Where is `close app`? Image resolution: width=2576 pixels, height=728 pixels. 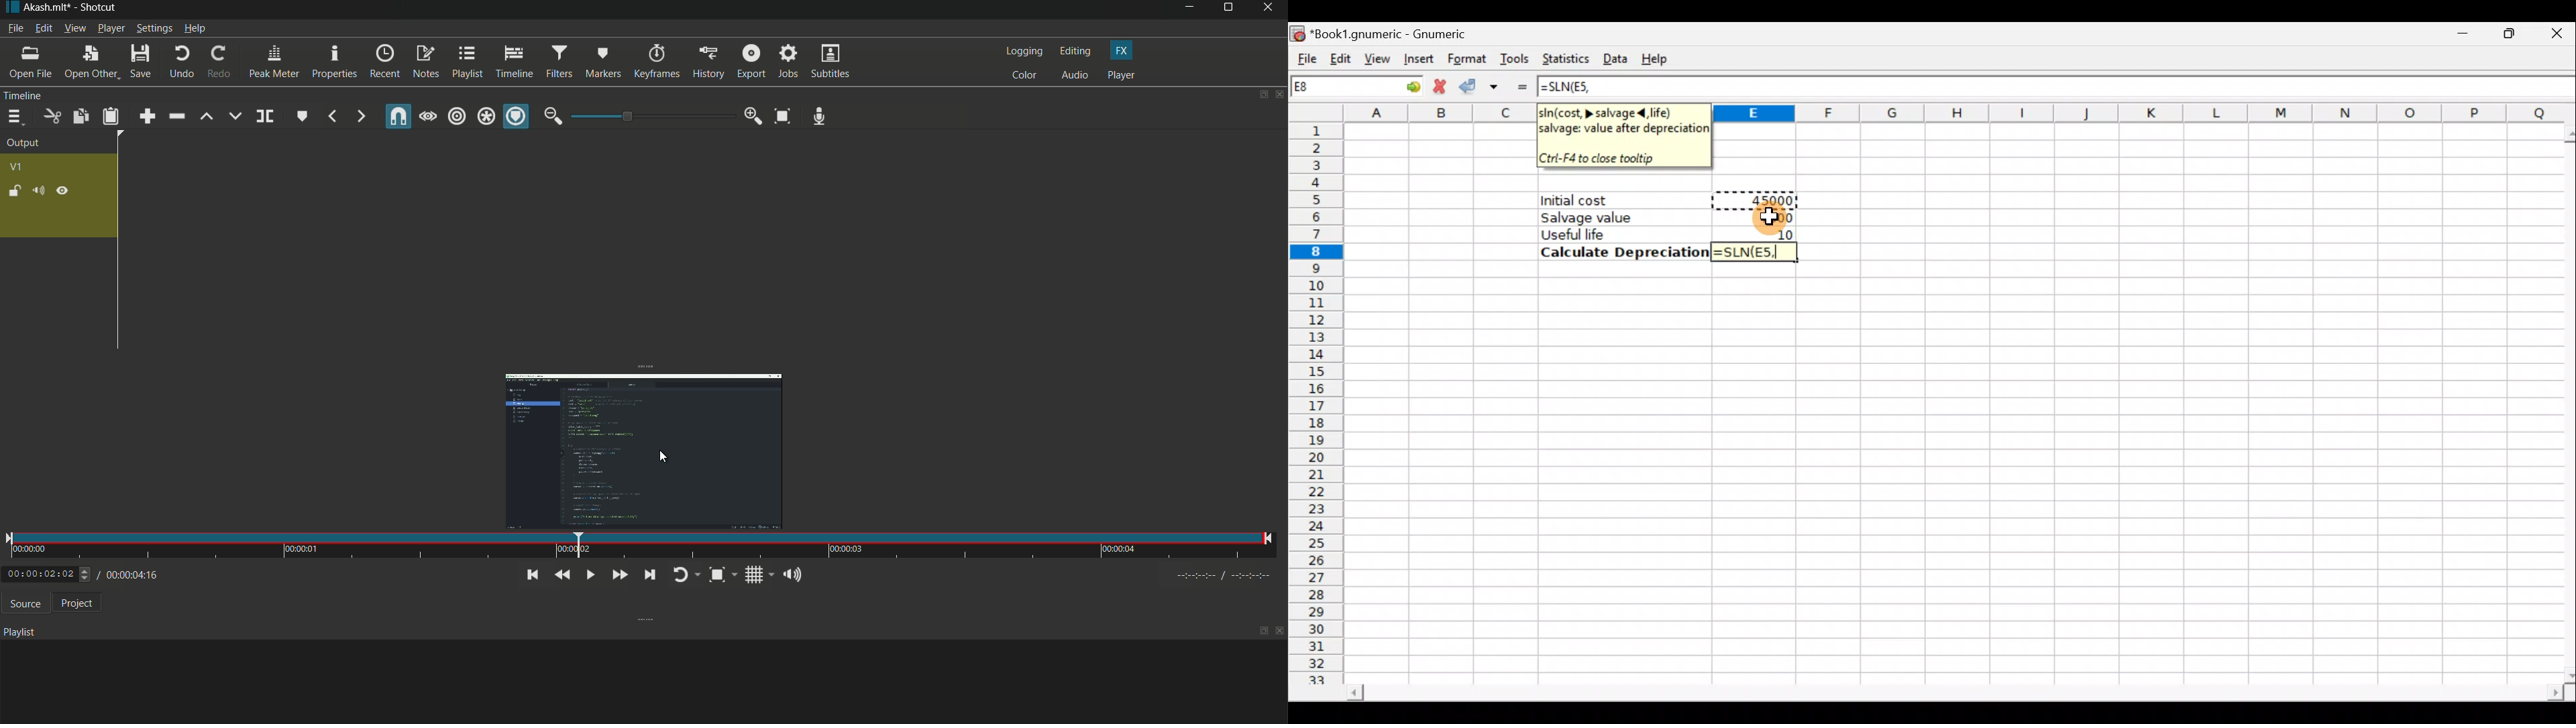
close app is located at coordinates (1271, 10).